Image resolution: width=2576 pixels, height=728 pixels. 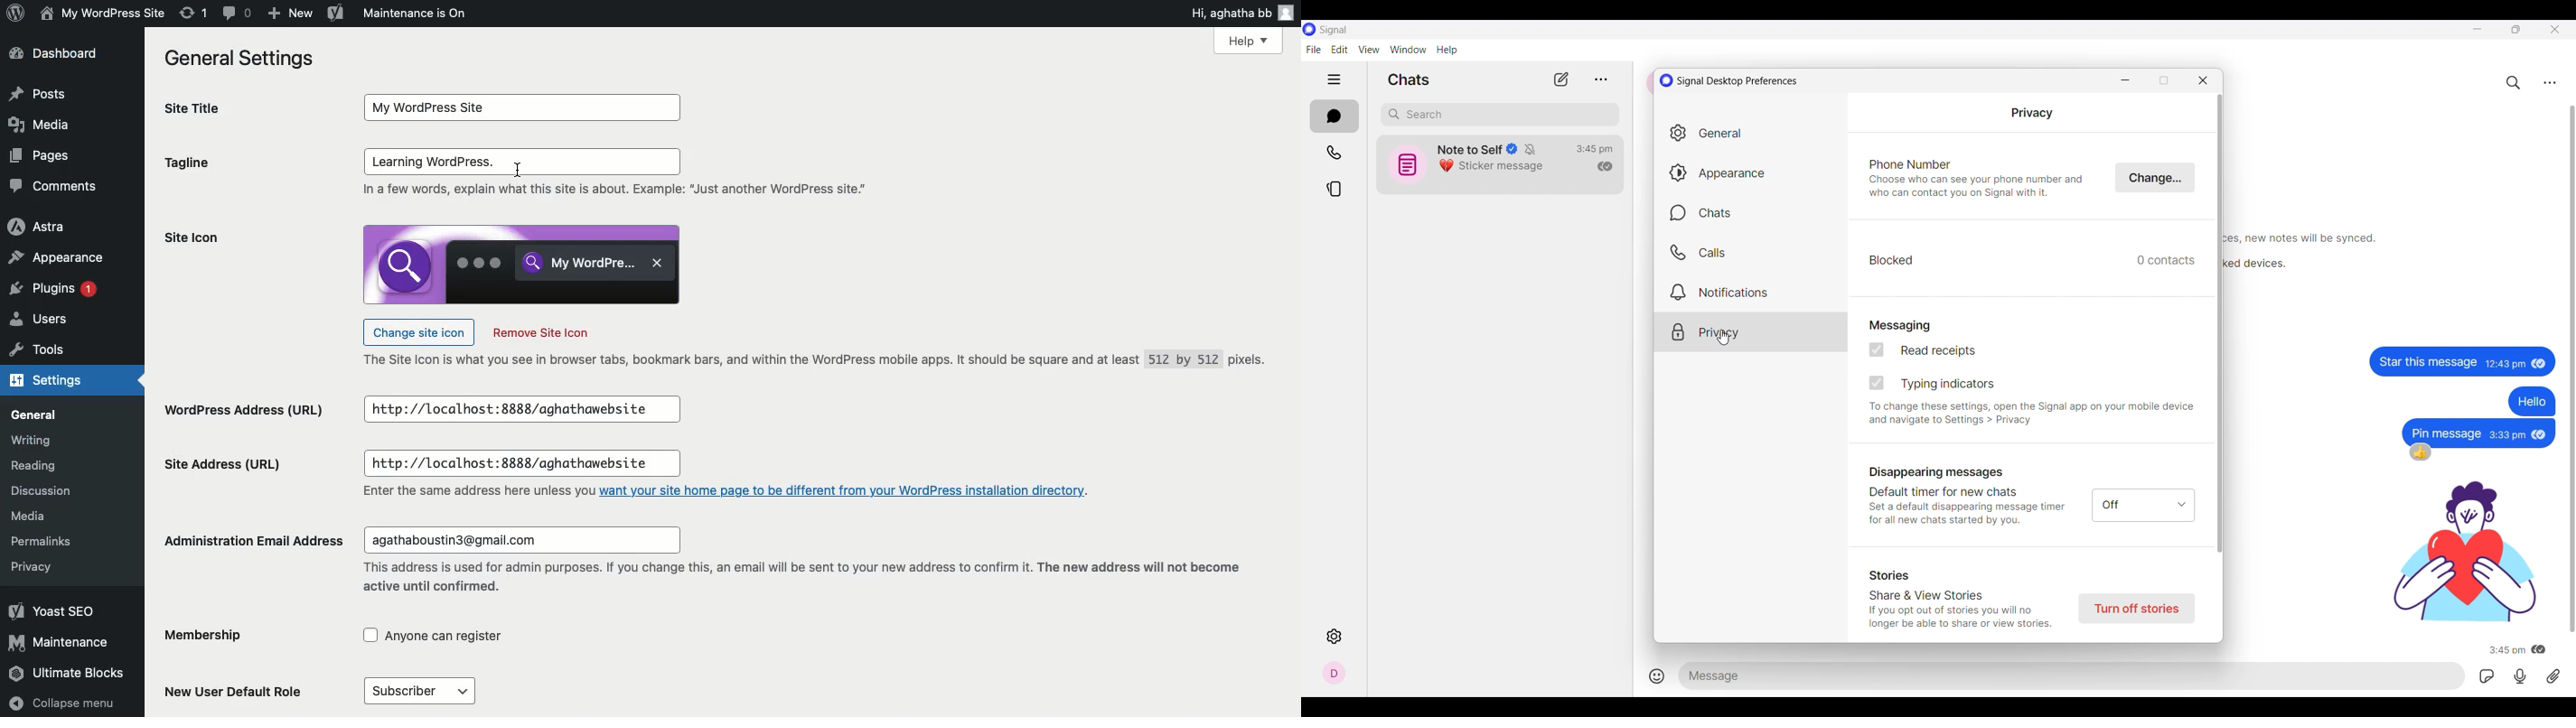 I want to click on Indicates read, so click(x=1605, y=167).